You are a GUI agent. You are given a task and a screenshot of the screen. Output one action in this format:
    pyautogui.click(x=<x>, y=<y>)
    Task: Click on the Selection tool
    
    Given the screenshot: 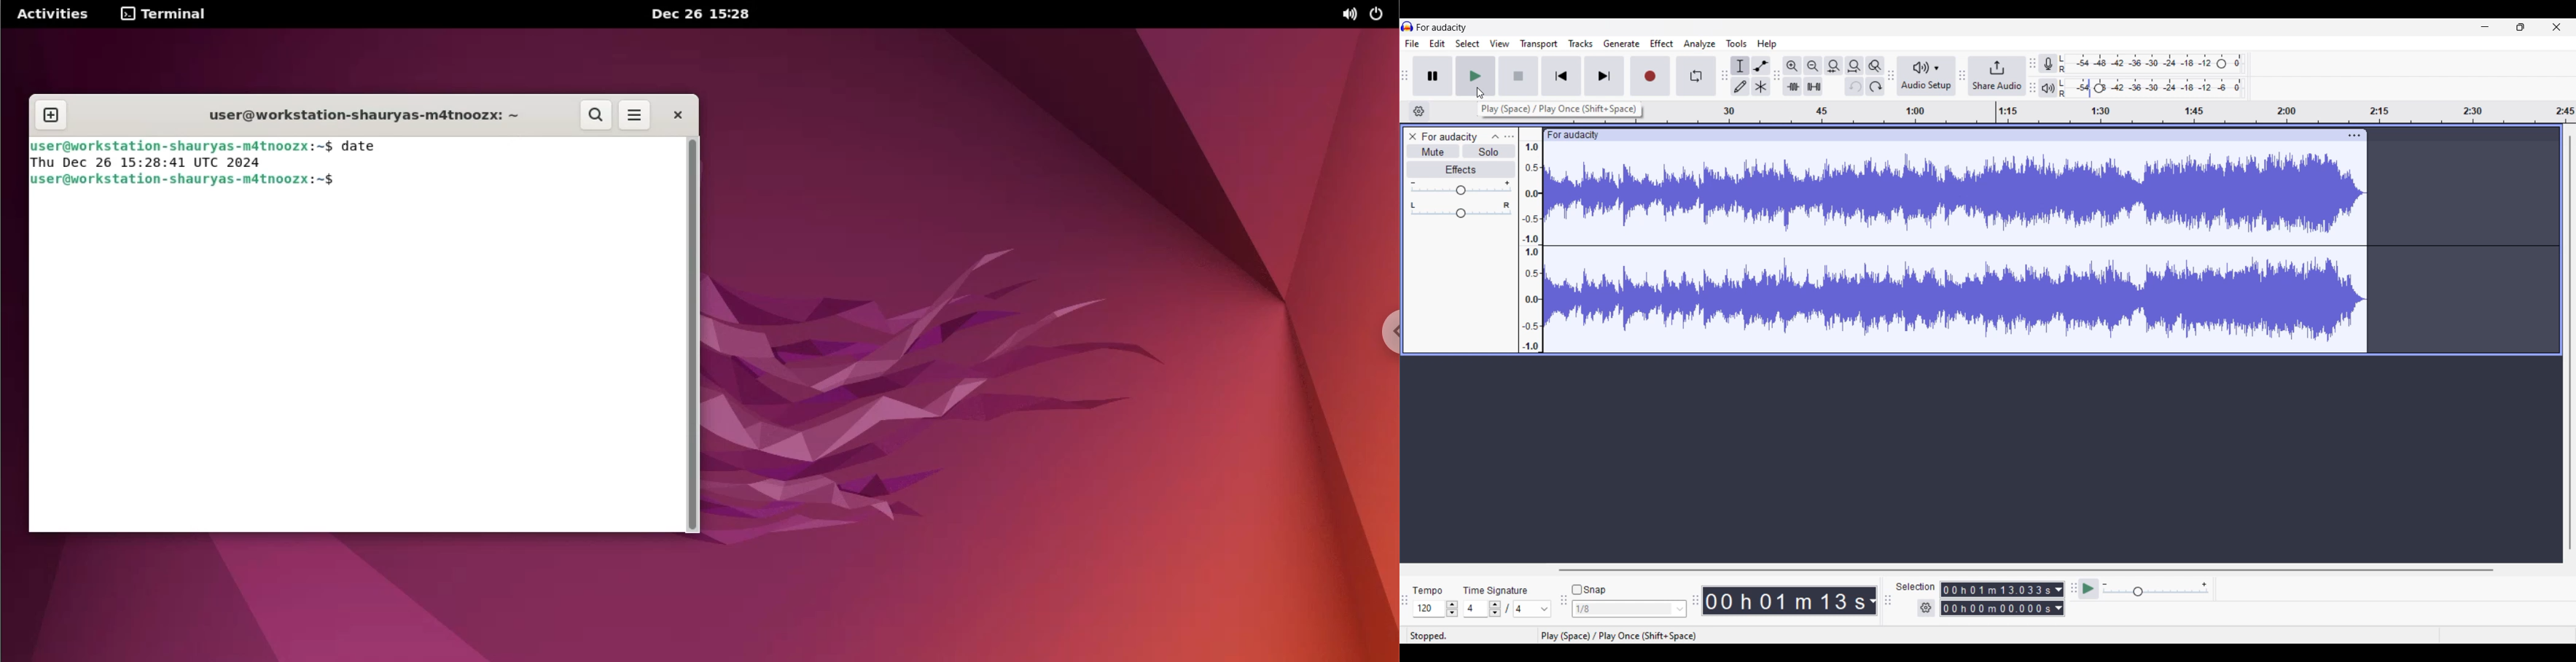 What is the action you would take?
    pyautogui.click(x=1740, y=66)
    